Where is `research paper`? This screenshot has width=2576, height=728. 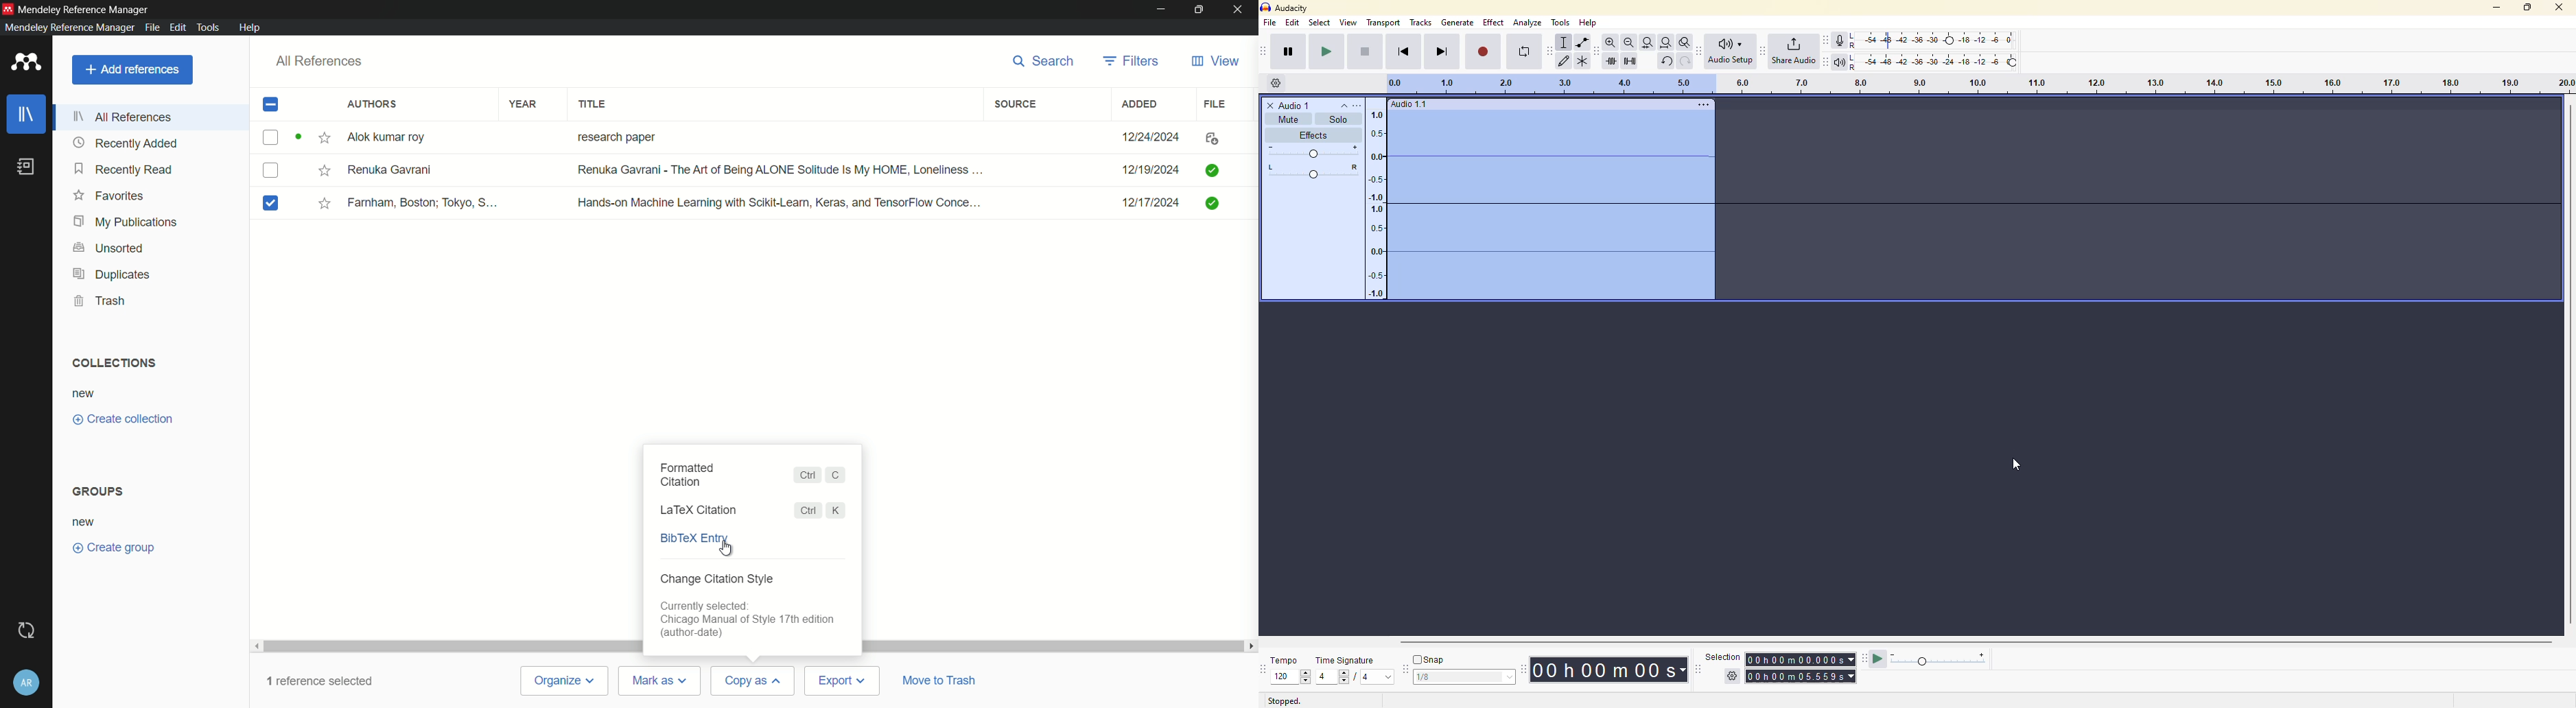
research paper is located at coordinates (615, 135).